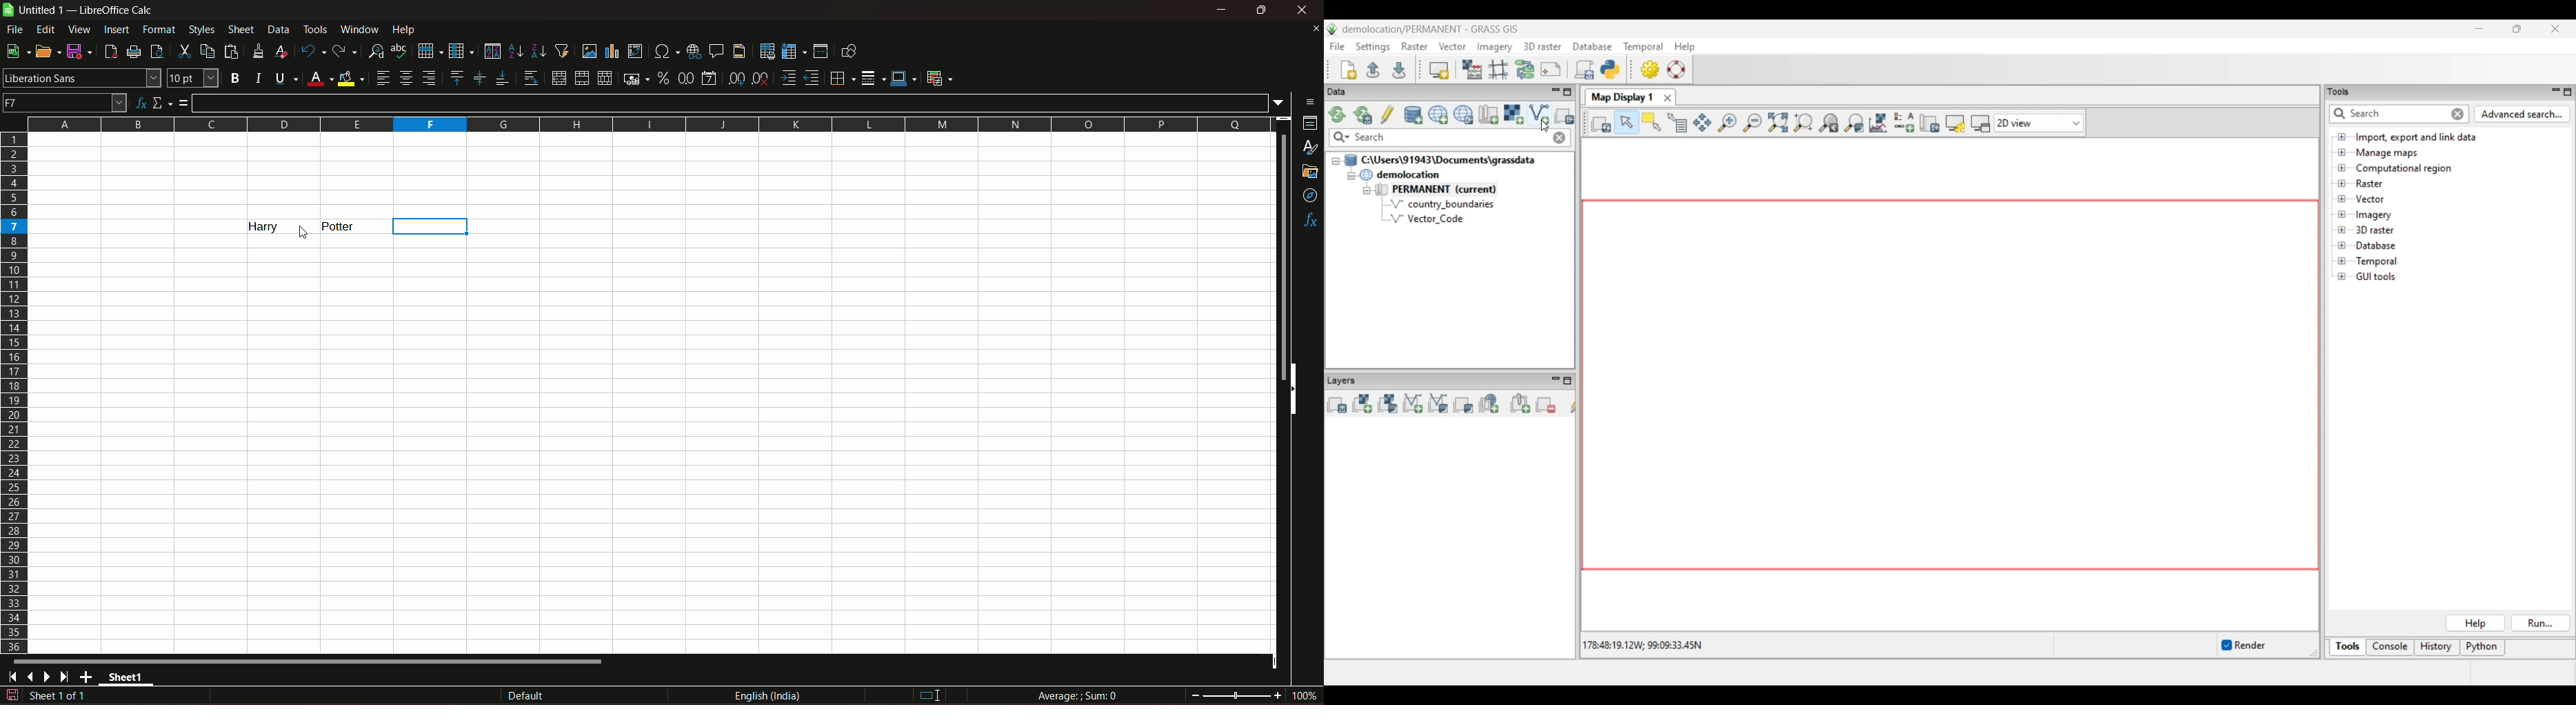 The width and height of the screenshot is (2576, 728). I want to click on add decimal place, so click(734, 79).